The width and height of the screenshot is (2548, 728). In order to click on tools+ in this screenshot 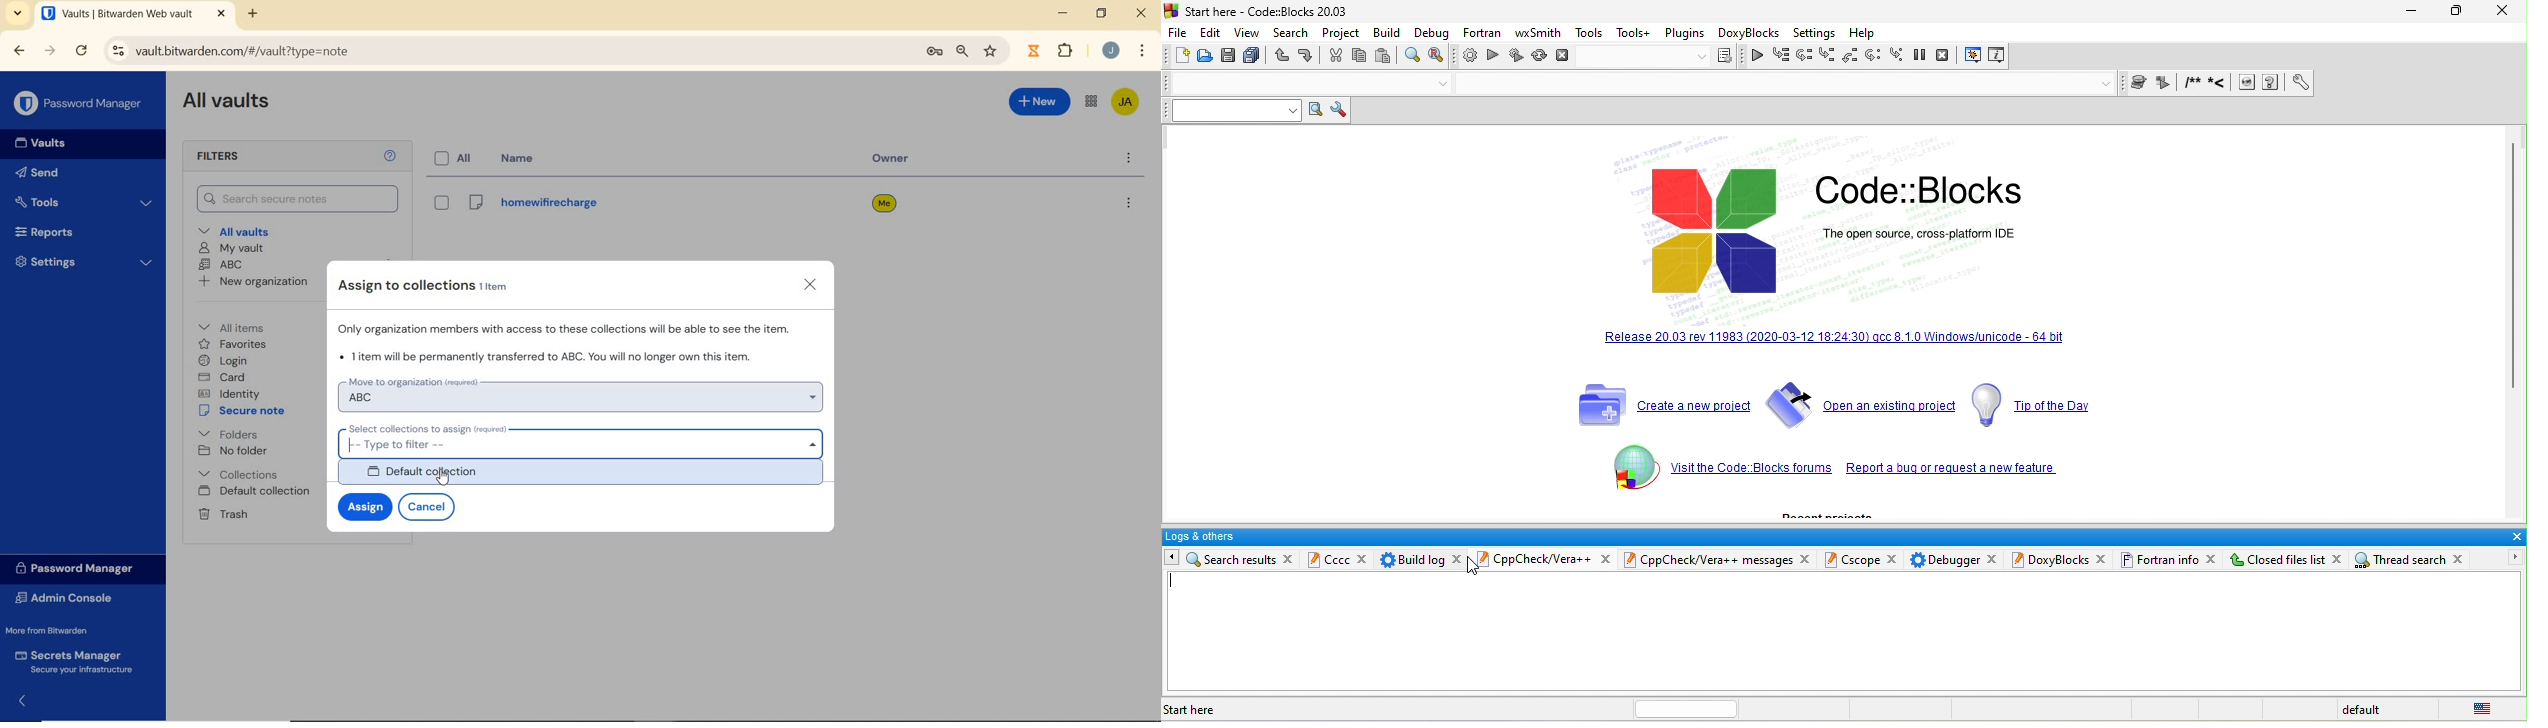, I will do `click(1634, 34)`.